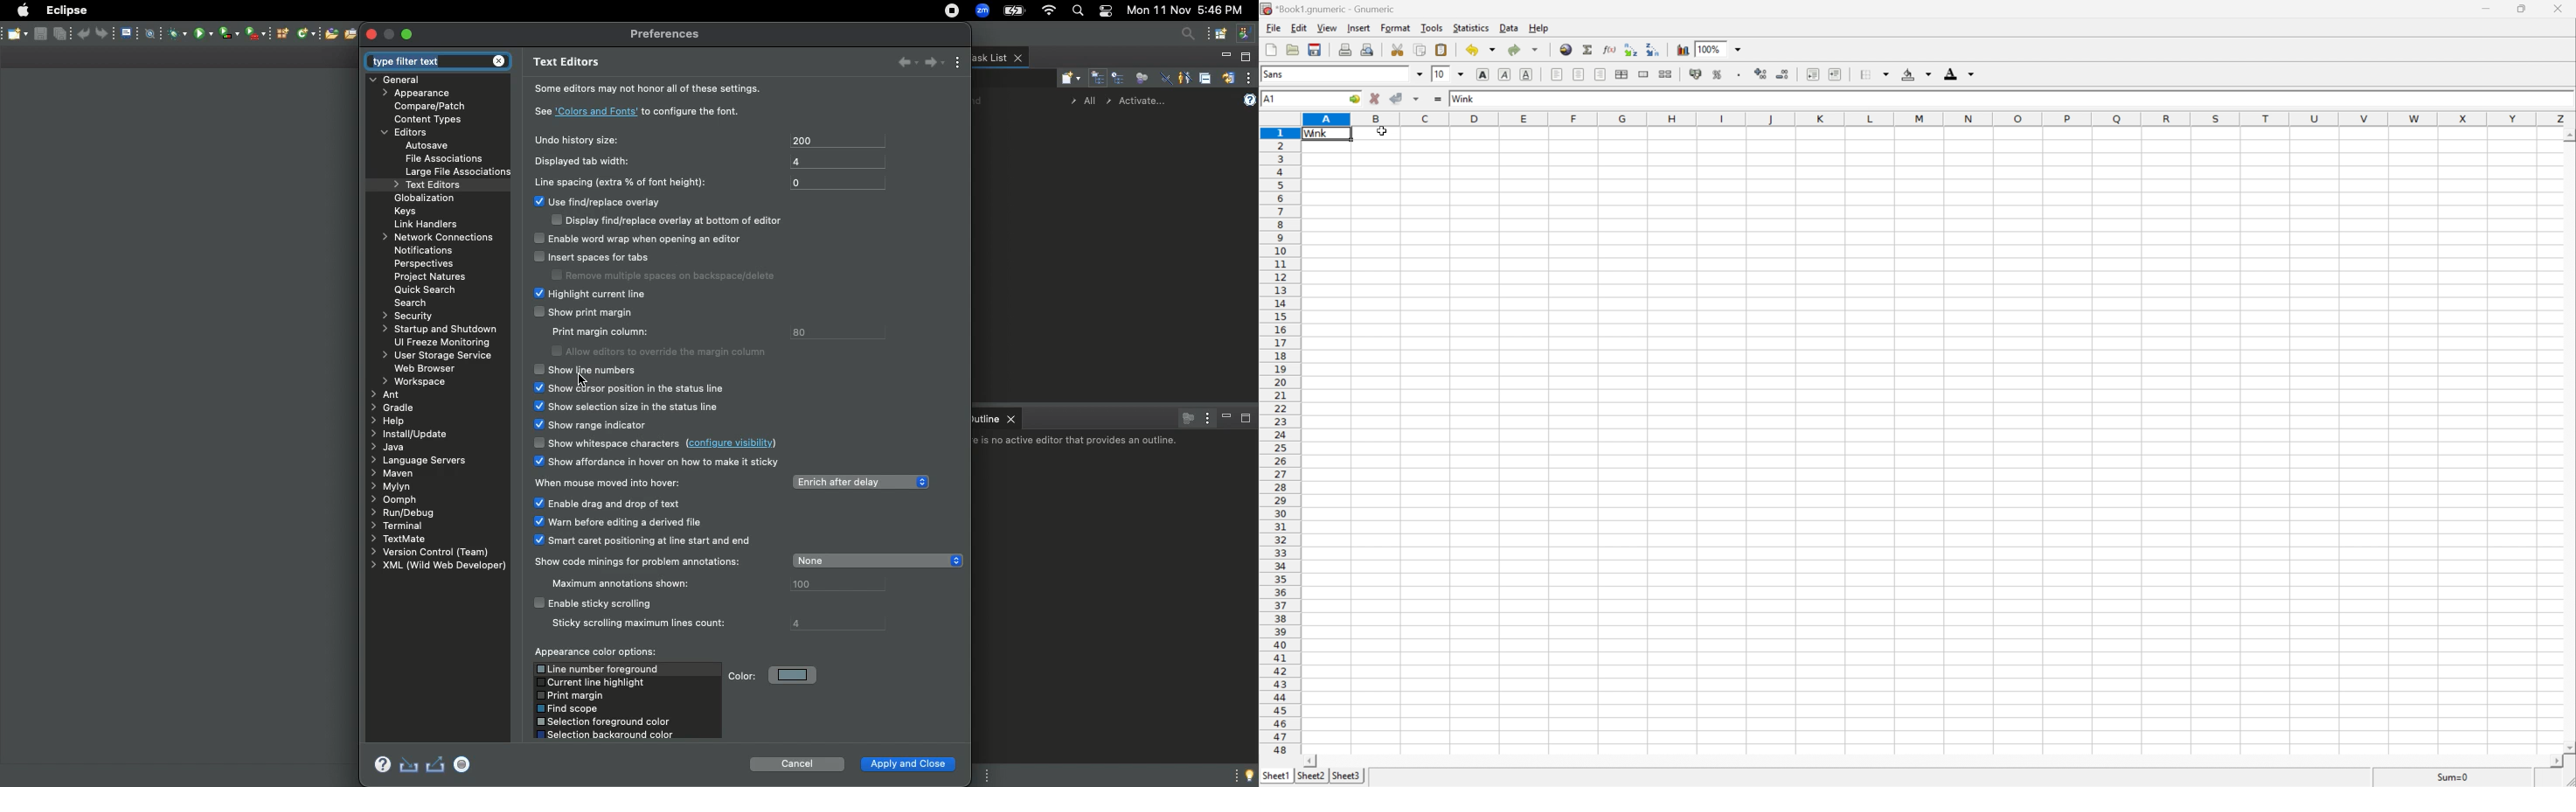  Describe the element at coordinates (1326, 29) in the screenshot. I see `view` at that location.